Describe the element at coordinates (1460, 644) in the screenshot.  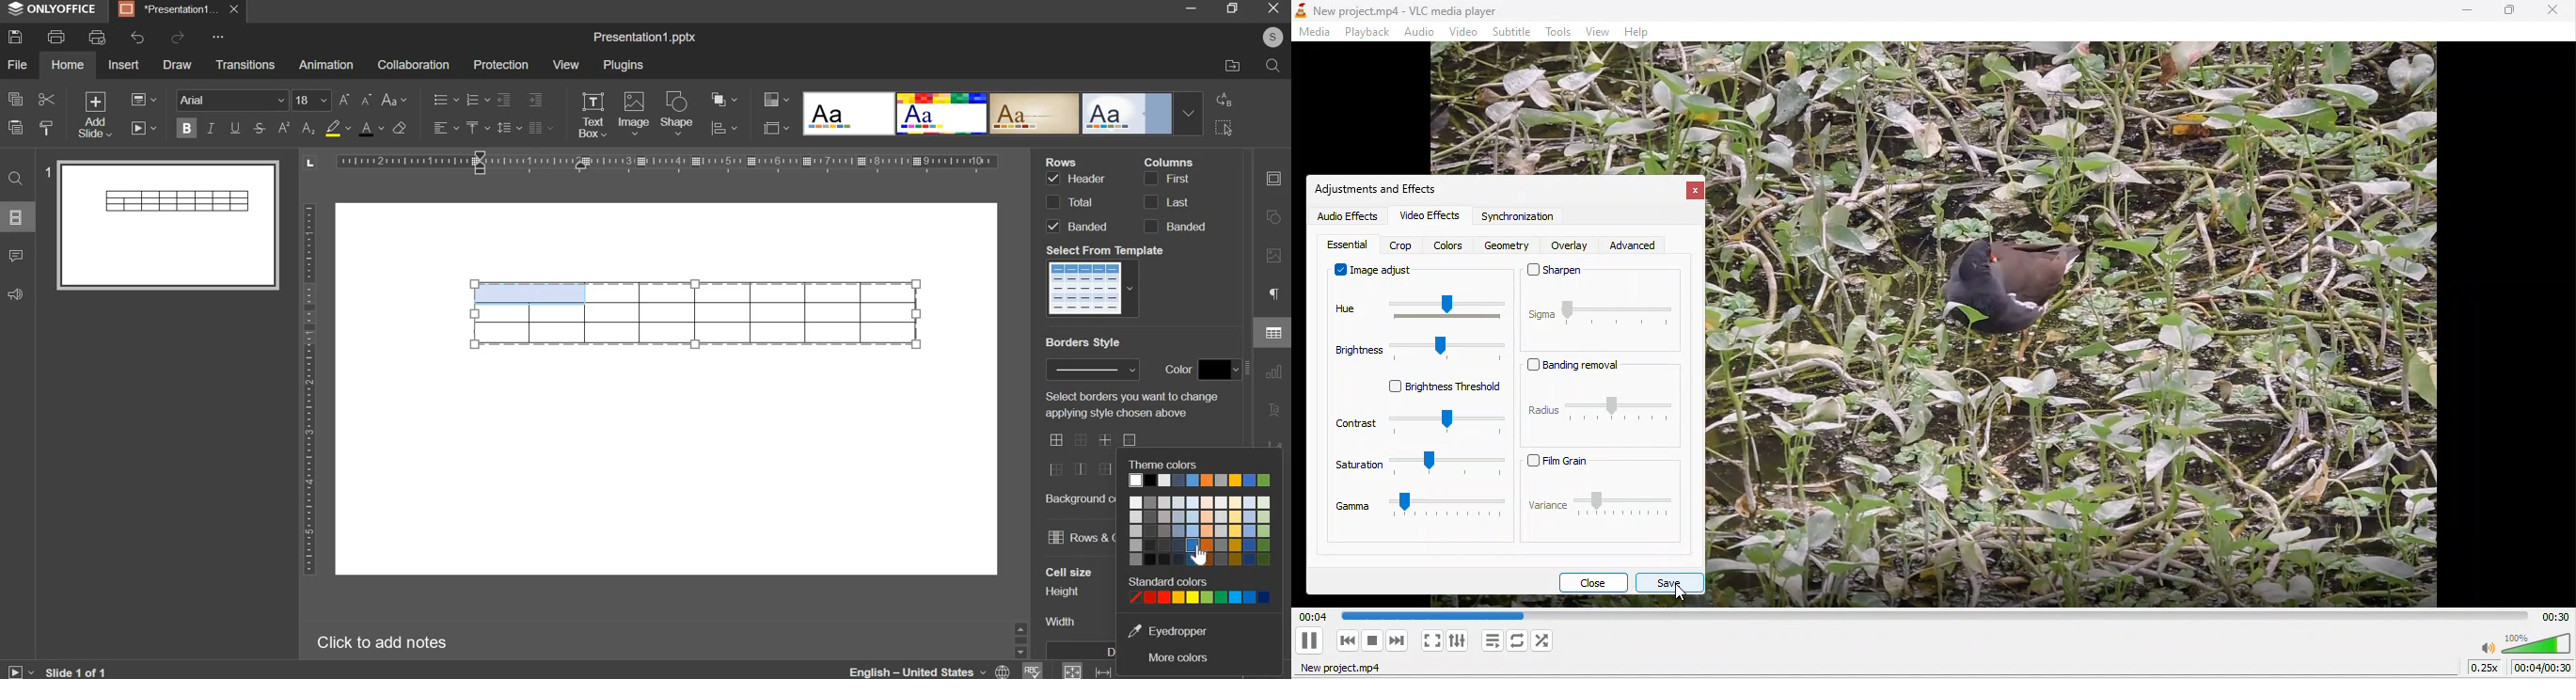
I see `show extended settings` at that location.